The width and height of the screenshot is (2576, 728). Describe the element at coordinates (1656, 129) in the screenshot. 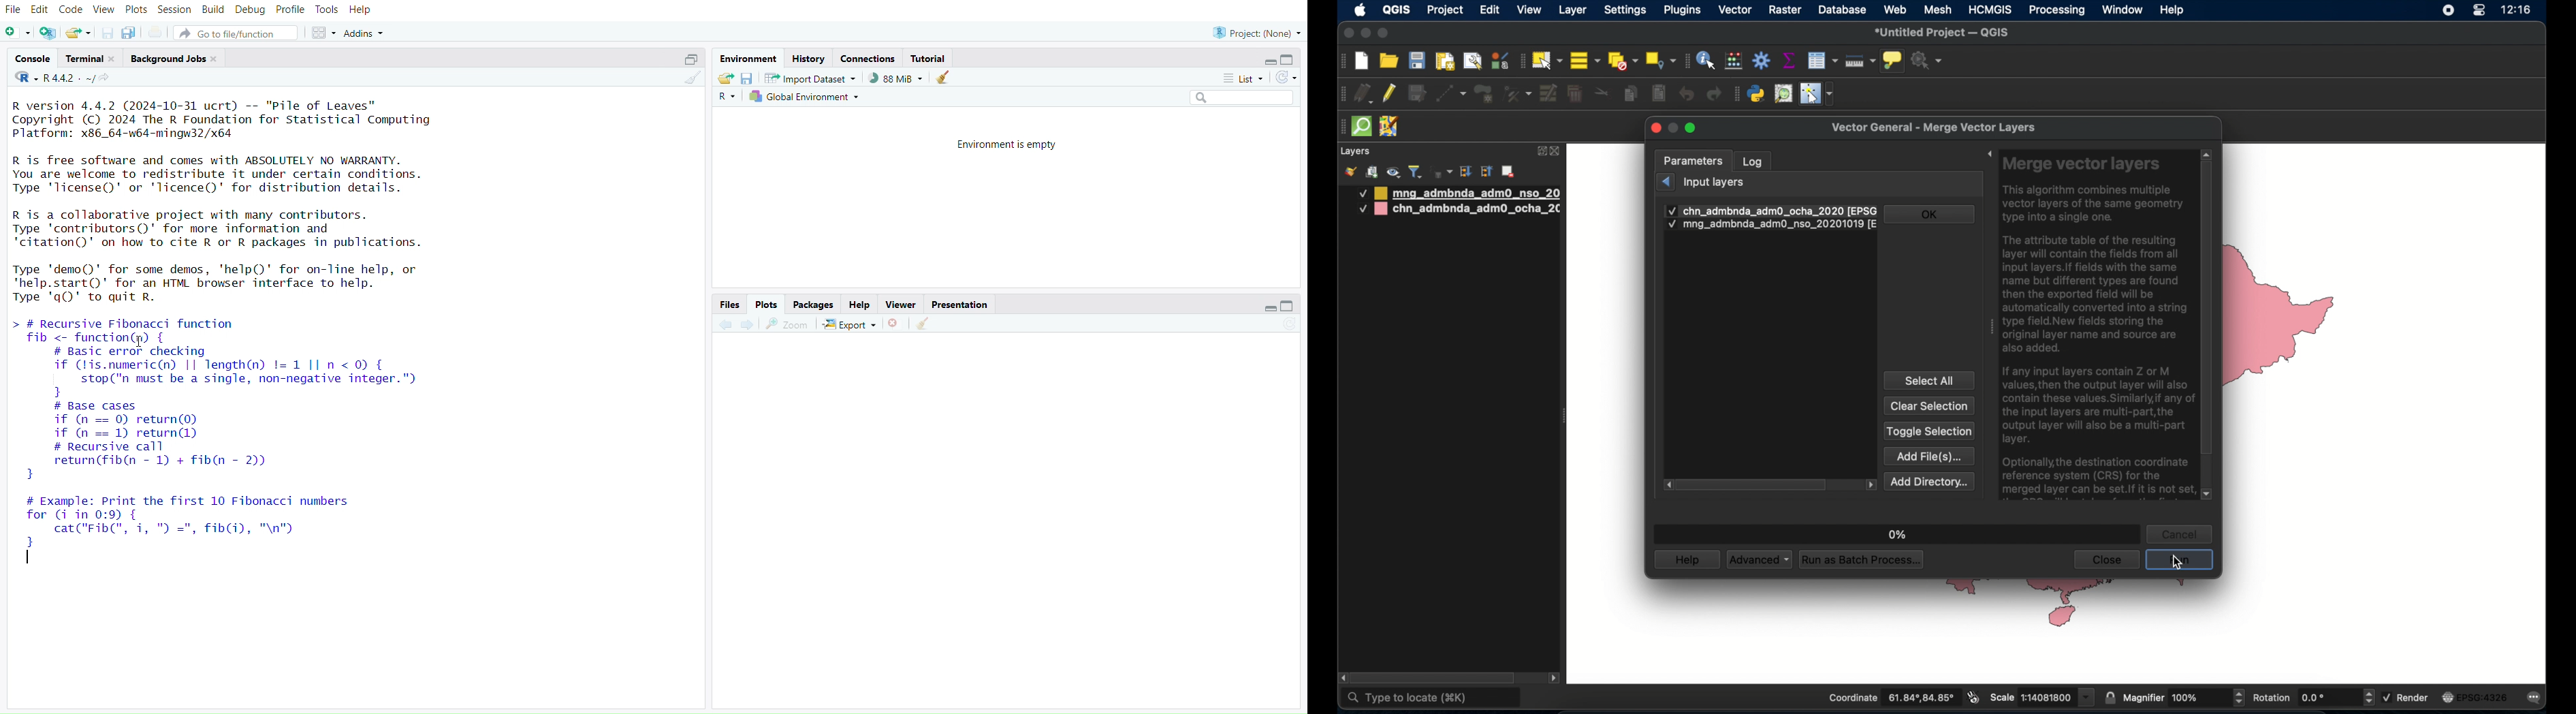

I see `close` at that location.